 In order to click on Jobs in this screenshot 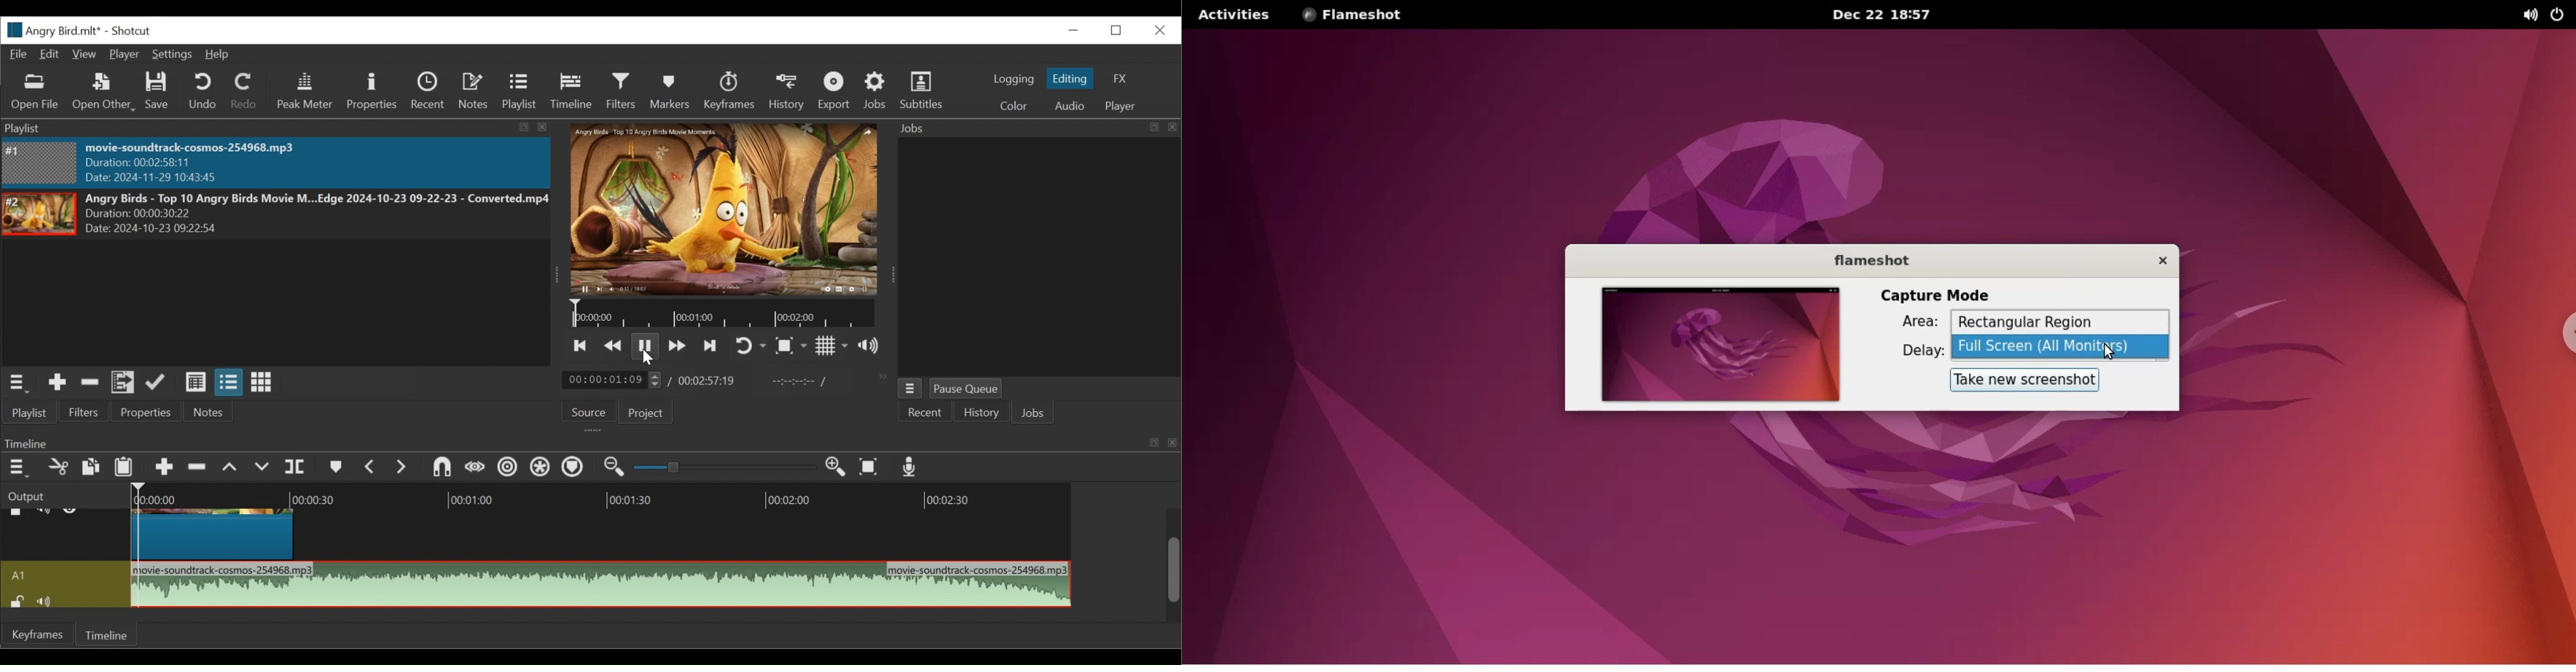, I will do `click(876, 92)`.